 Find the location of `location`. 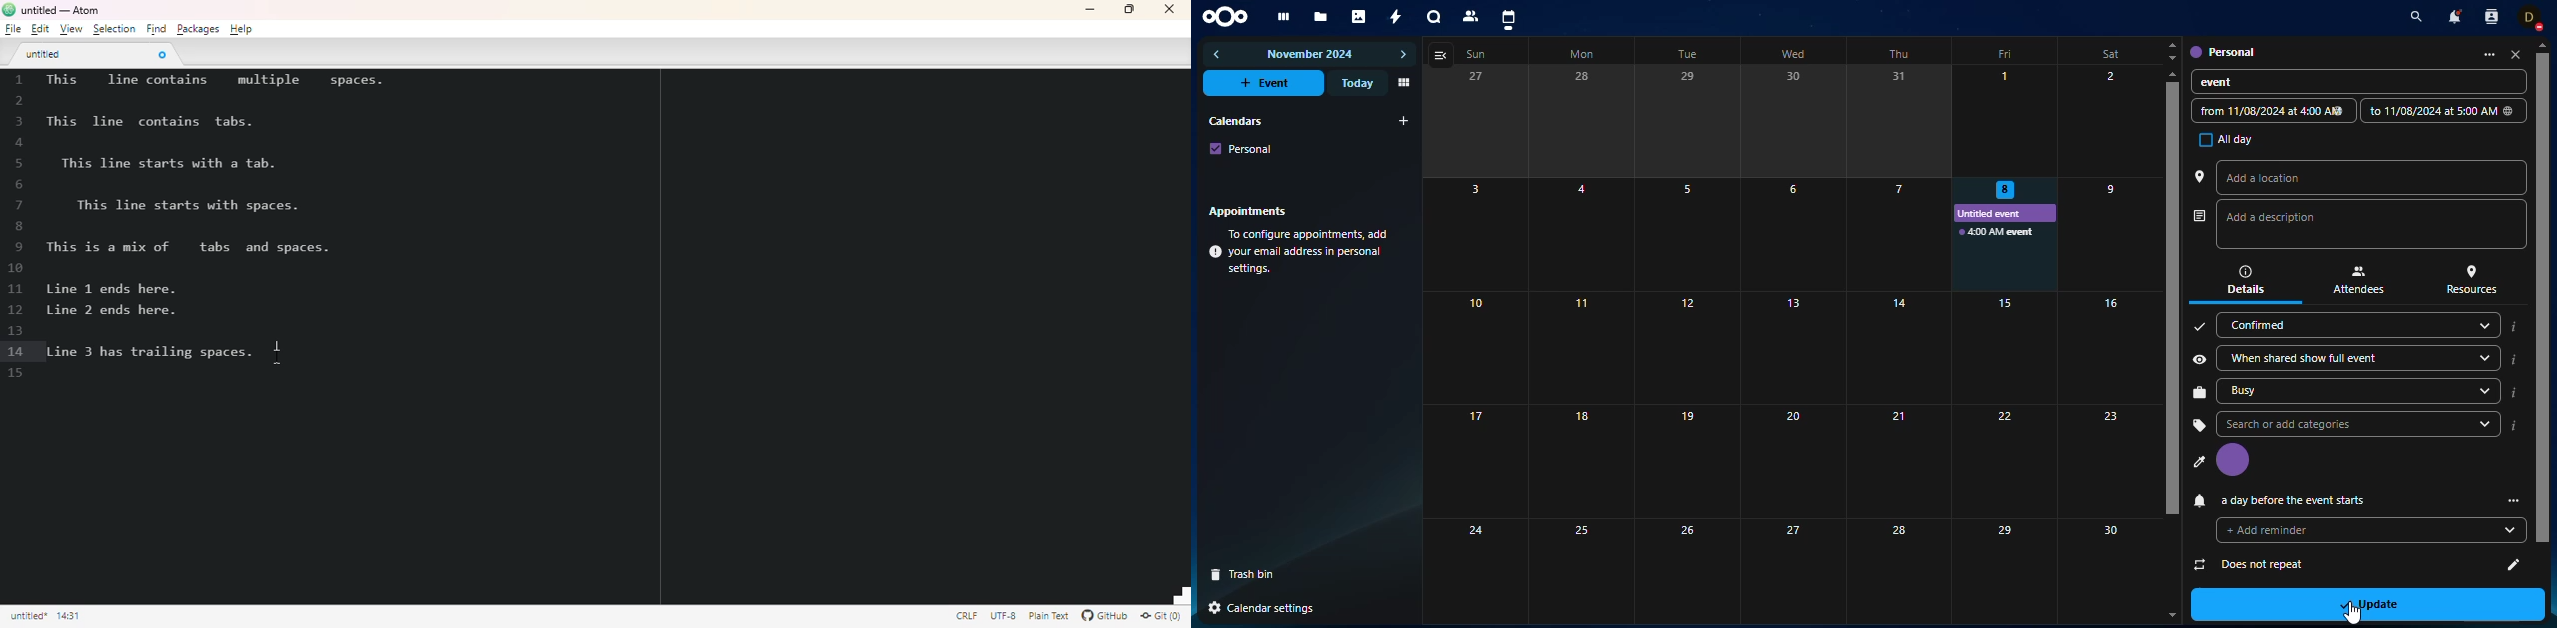

location is located at coordinates (2199, 176).